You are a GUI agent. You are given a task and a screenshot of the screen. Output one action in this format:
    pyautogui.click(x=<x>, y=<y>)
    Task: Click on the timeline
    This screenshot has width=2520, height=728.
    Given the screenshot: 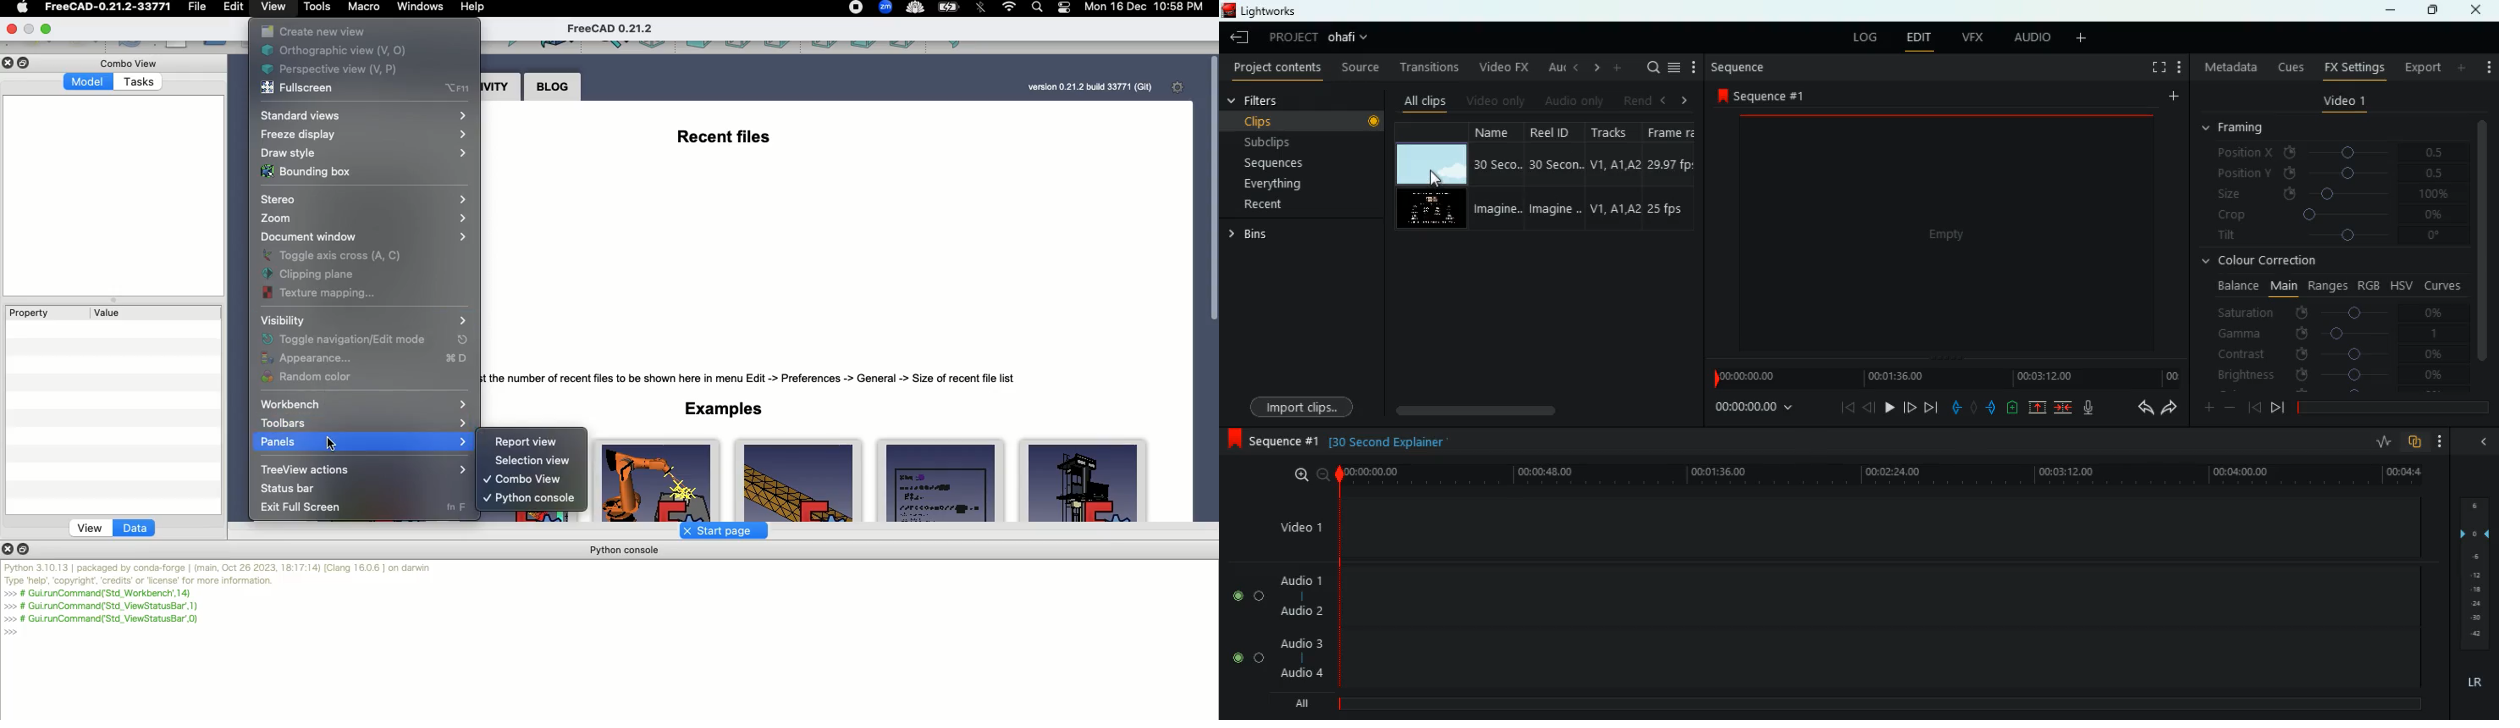 What is the action you would take?
    pyautogui.click(x=1870, y=704)
    